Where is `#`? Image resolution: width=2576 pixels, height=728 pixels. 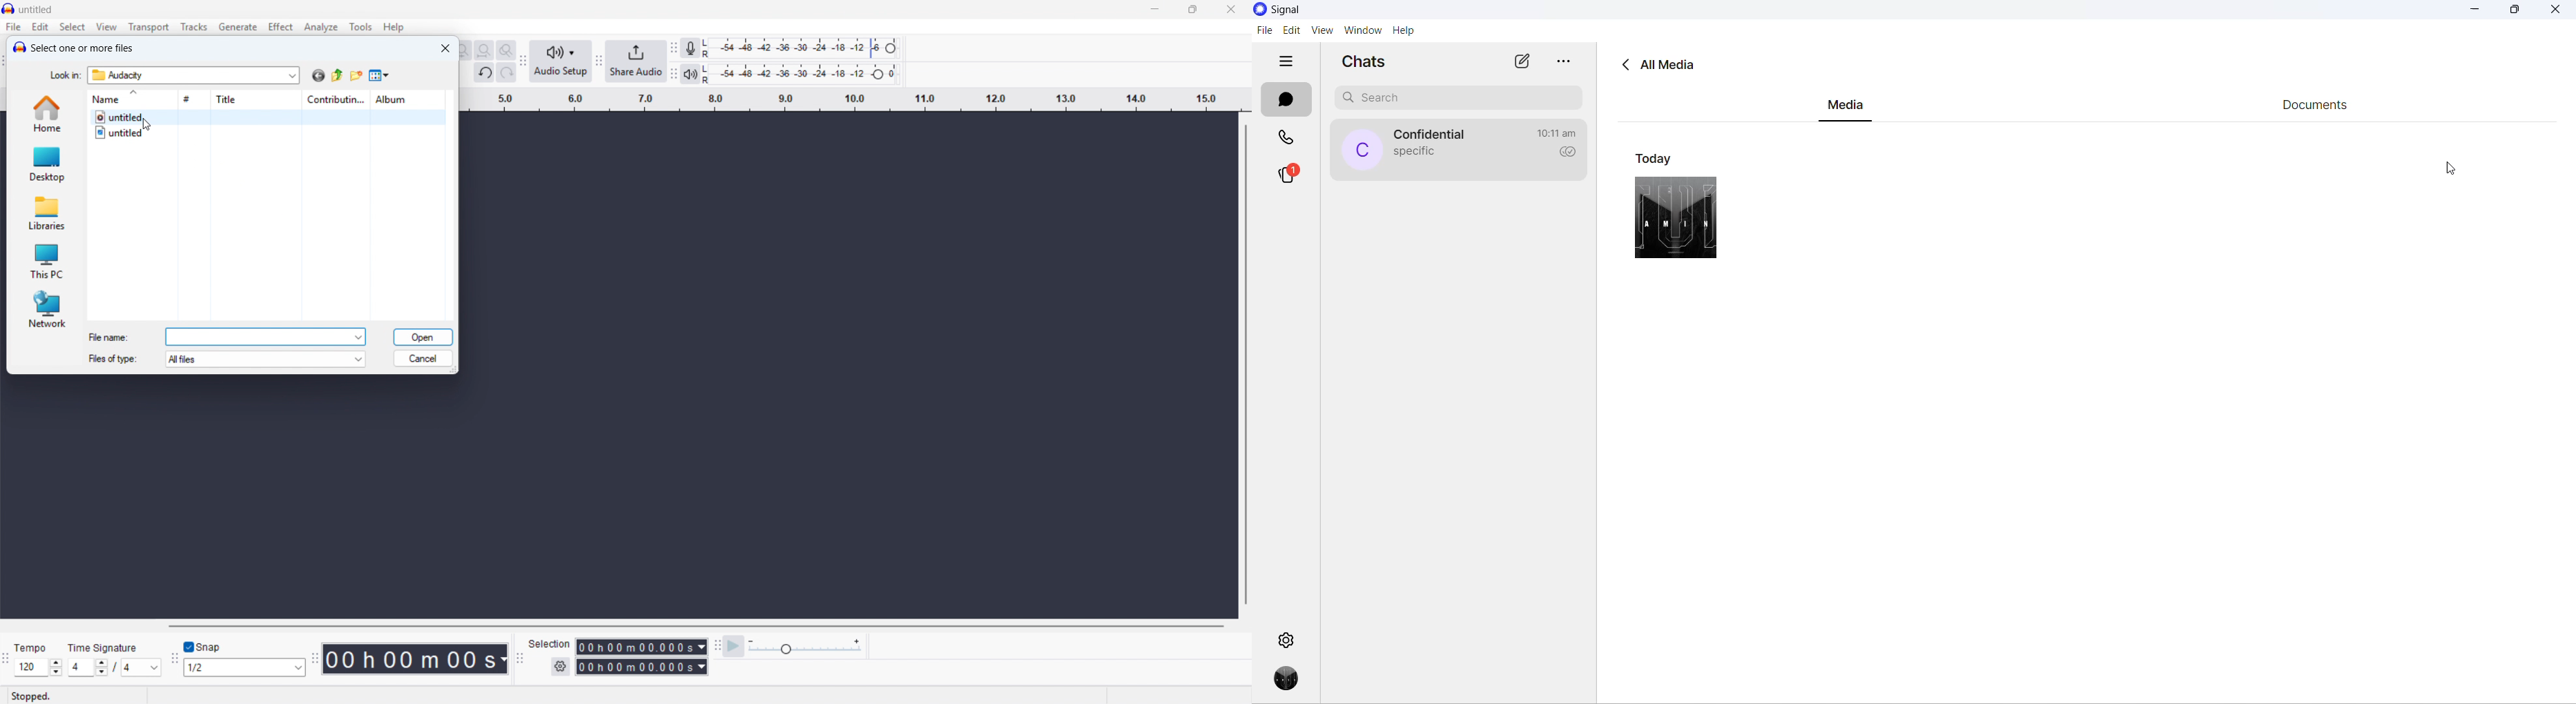
# is located at coordinates (195, 99).